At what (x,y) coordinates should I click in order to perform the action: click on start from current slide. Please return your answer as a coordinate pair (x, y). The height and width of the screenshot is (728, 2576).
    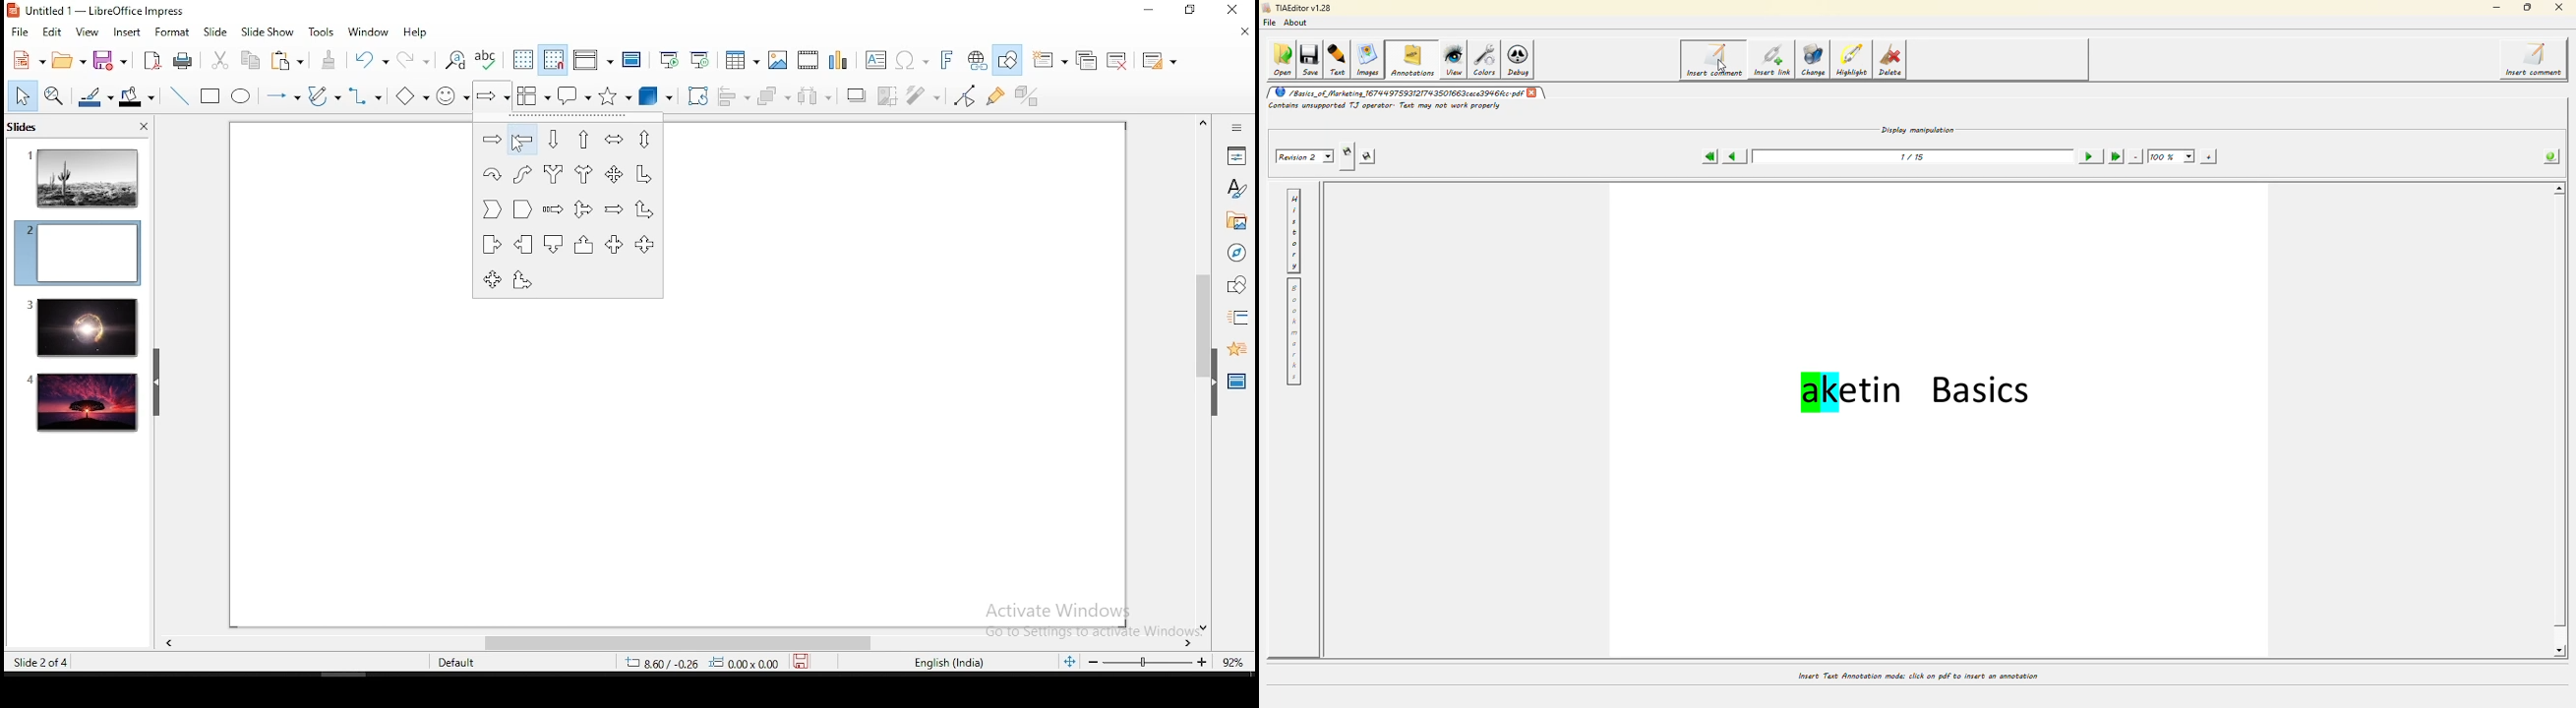
    Looking at the image, I should click on (701, 59).